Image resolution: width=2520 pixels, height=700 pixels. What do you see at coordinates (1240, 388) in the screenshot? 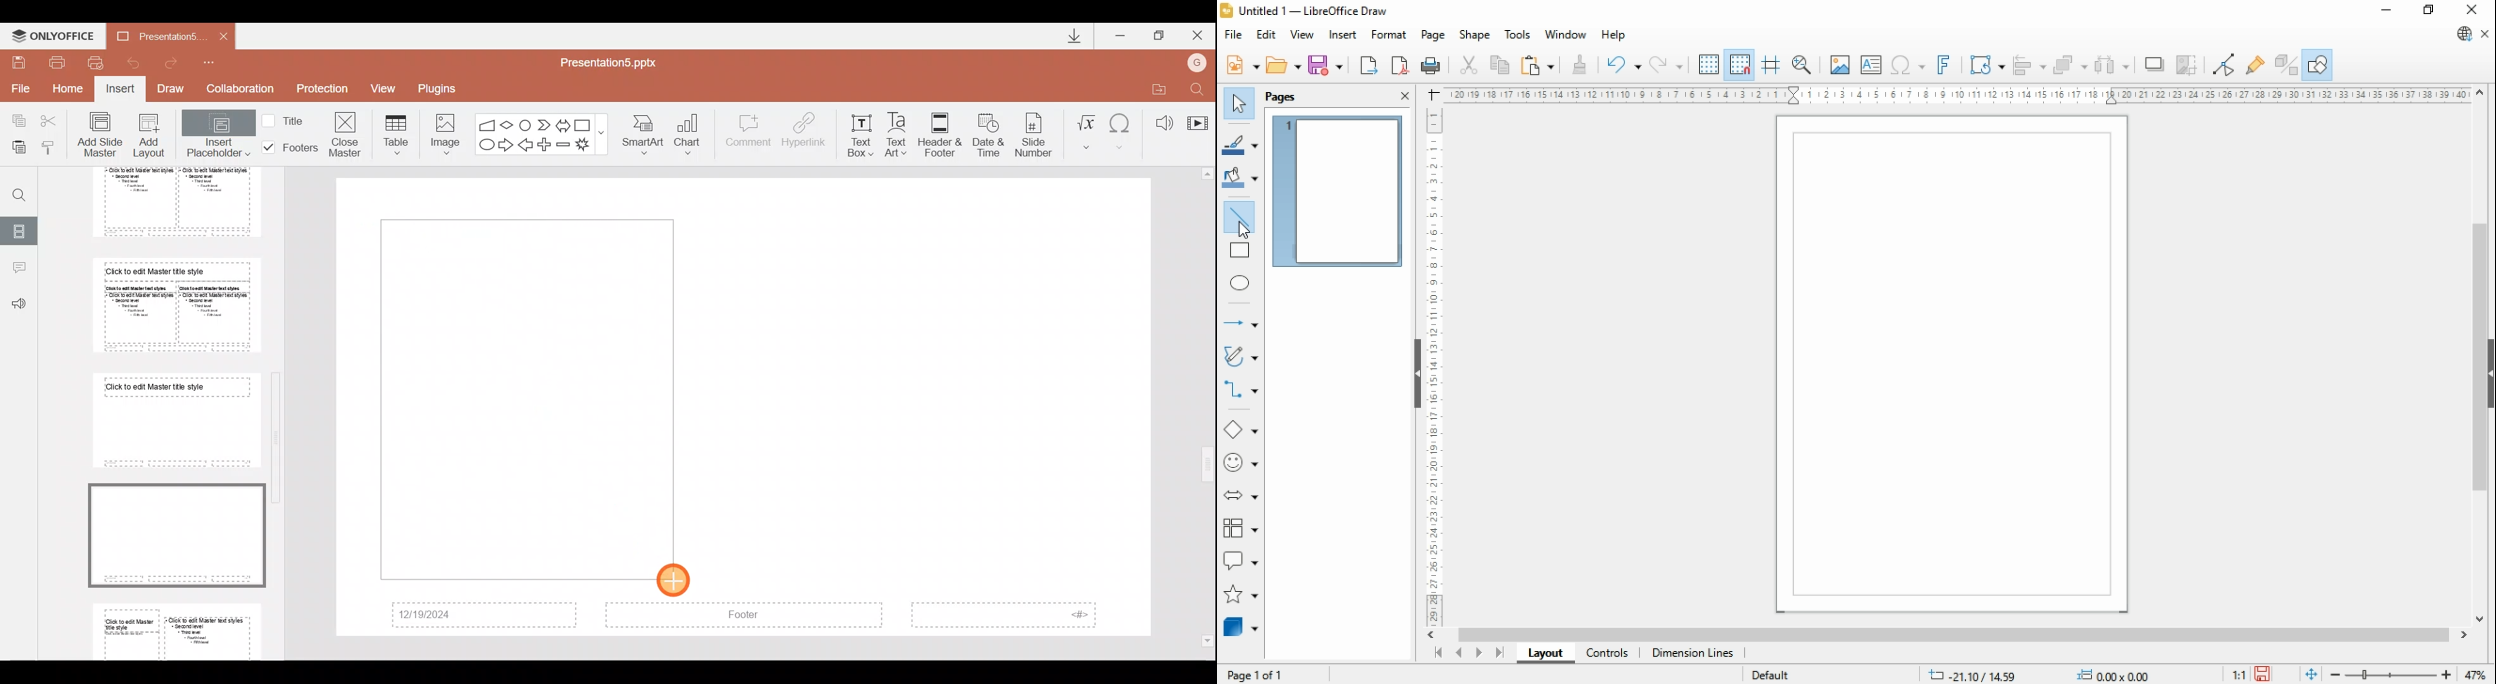
I see `connectors` at bounding box center [1240, 388].